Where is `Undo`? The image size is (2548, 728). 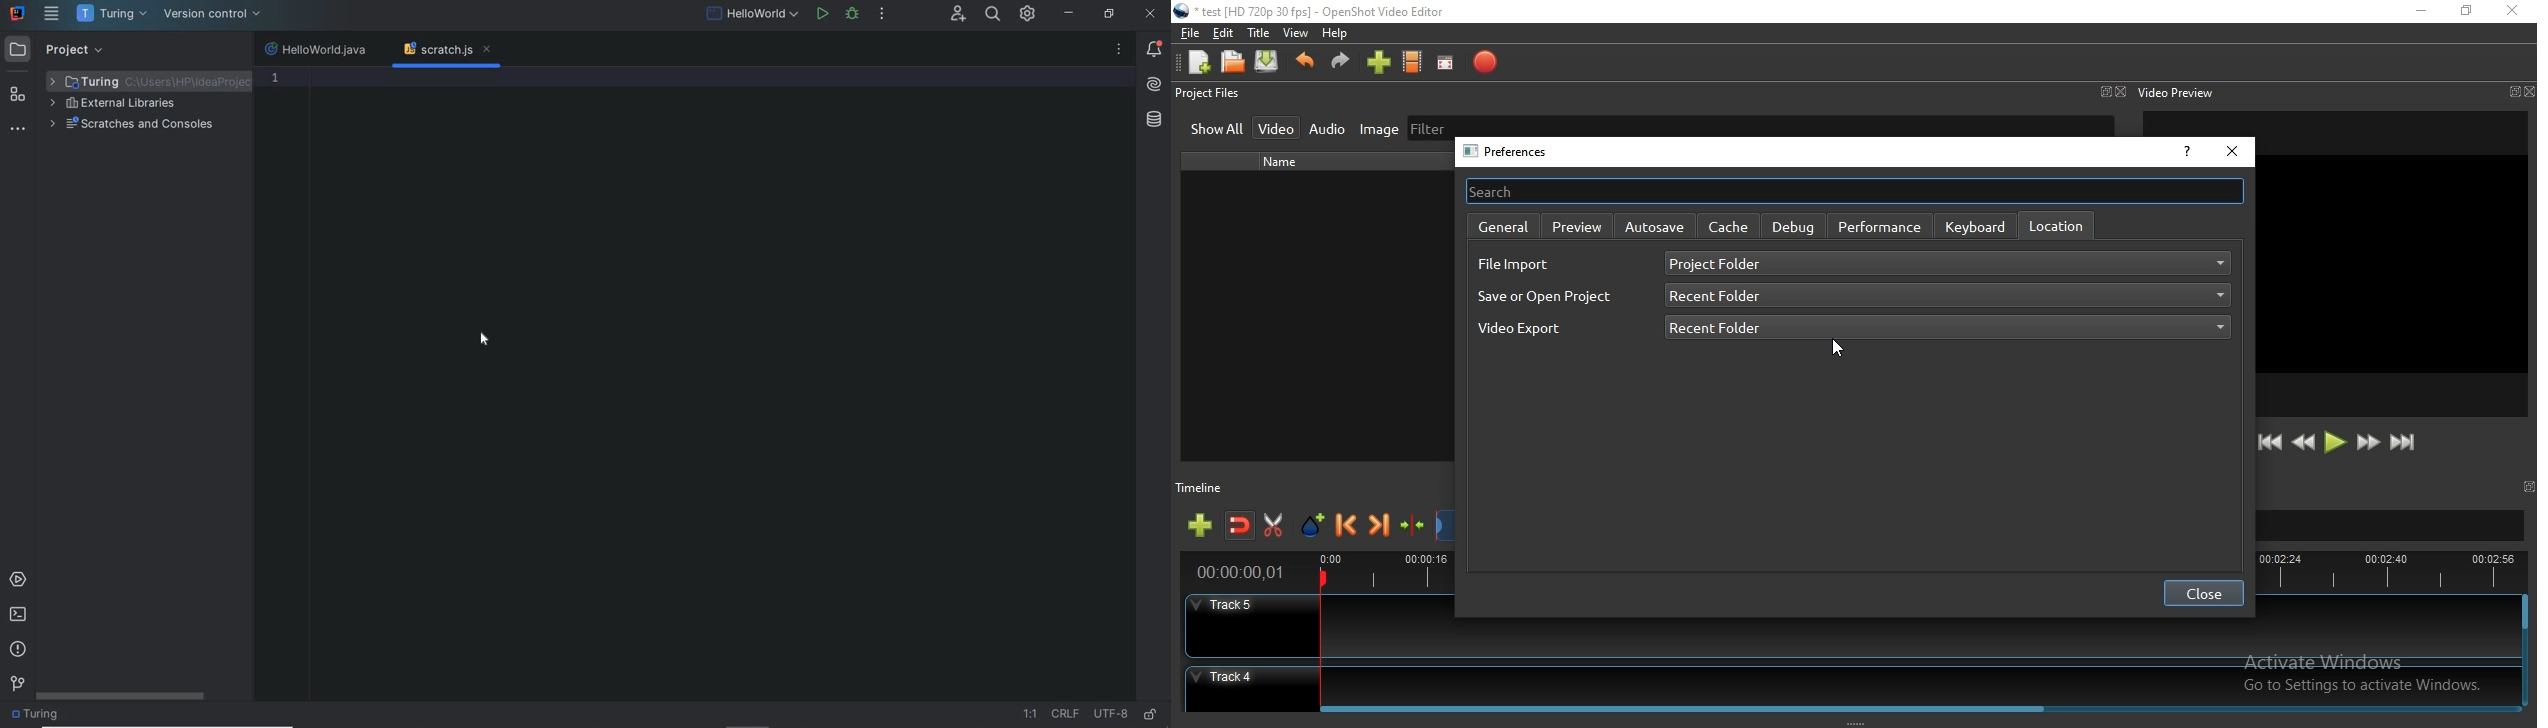 Undo is located at coordinates (1305, 66).